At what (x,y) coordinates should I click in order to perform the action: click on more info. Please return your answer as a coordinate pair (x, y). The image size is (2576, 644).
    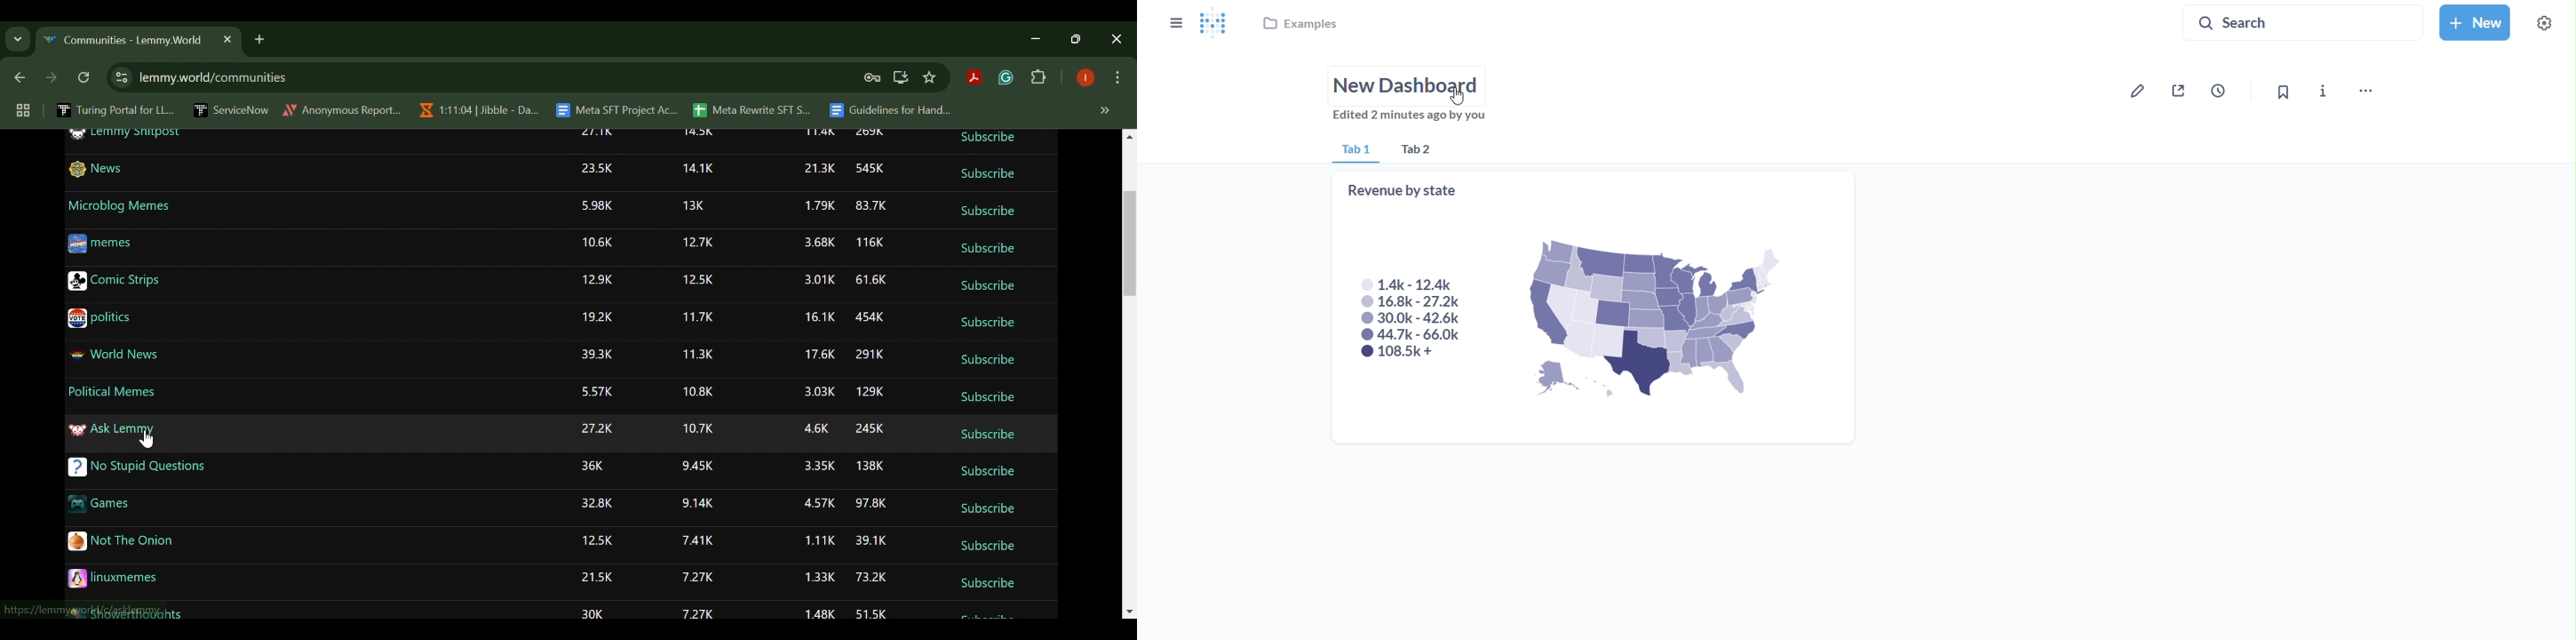
    Looking at the image, I should click on (2324, 92).